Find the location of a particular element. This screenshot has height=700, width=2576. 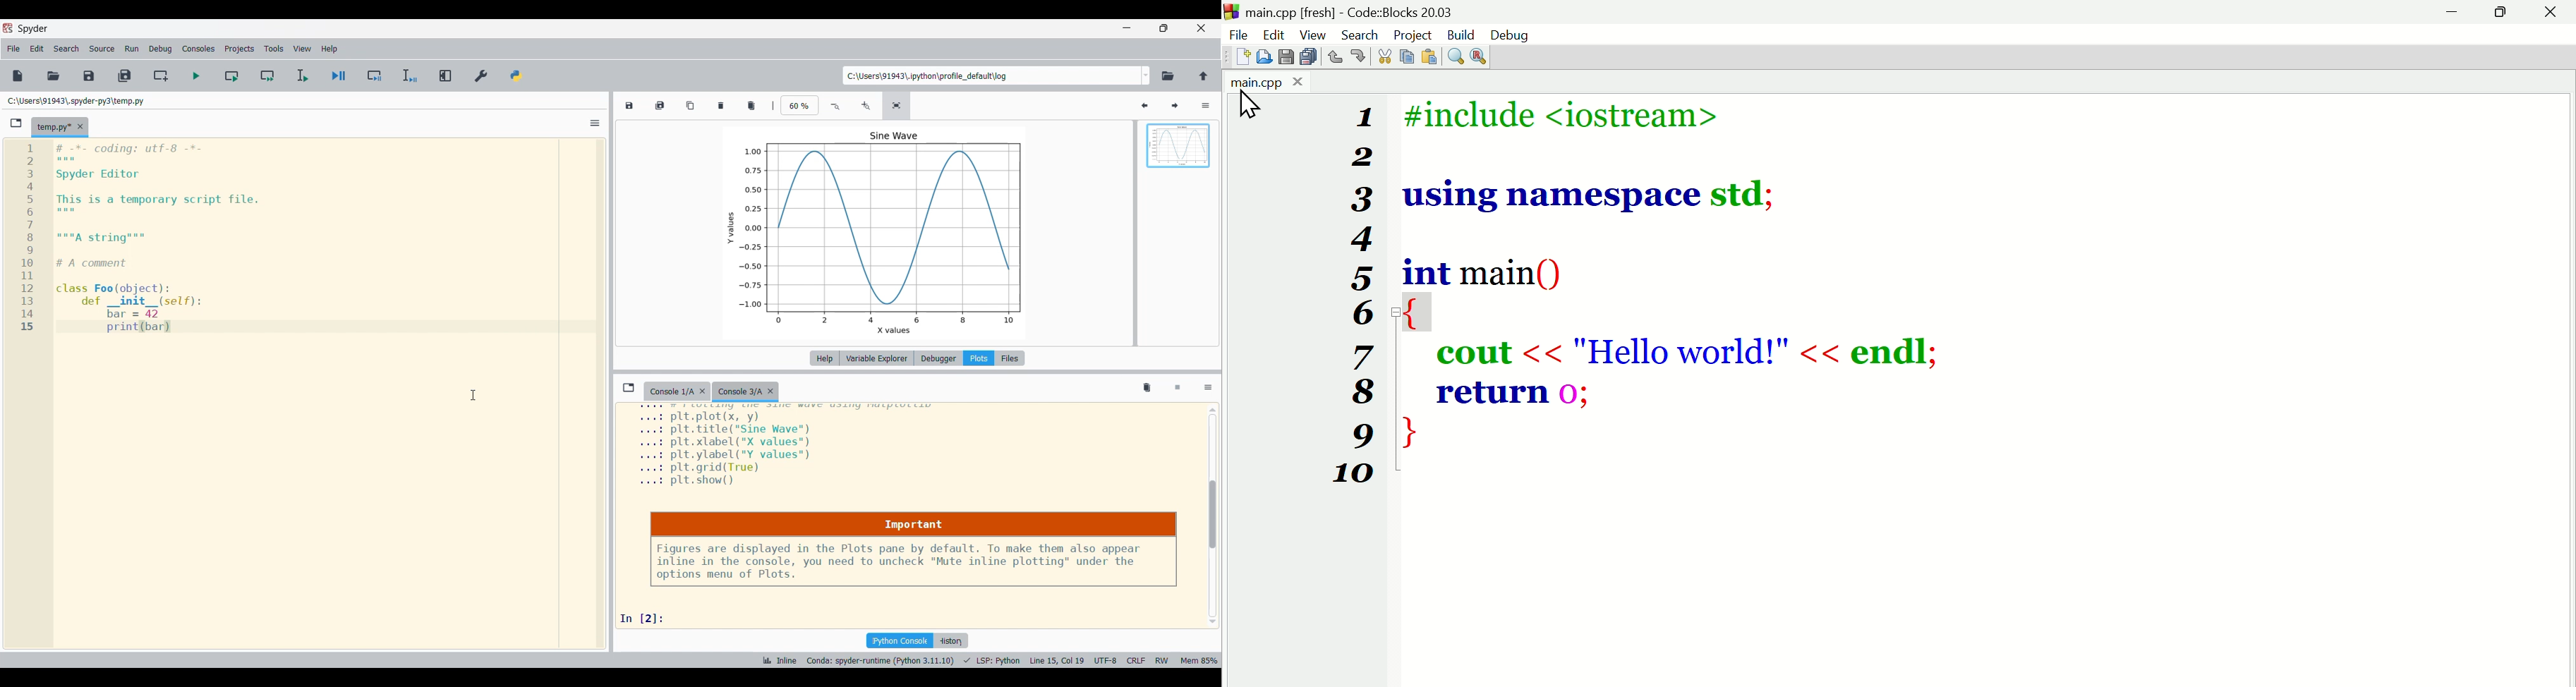

Paste is located at coordinates (1432, 54).